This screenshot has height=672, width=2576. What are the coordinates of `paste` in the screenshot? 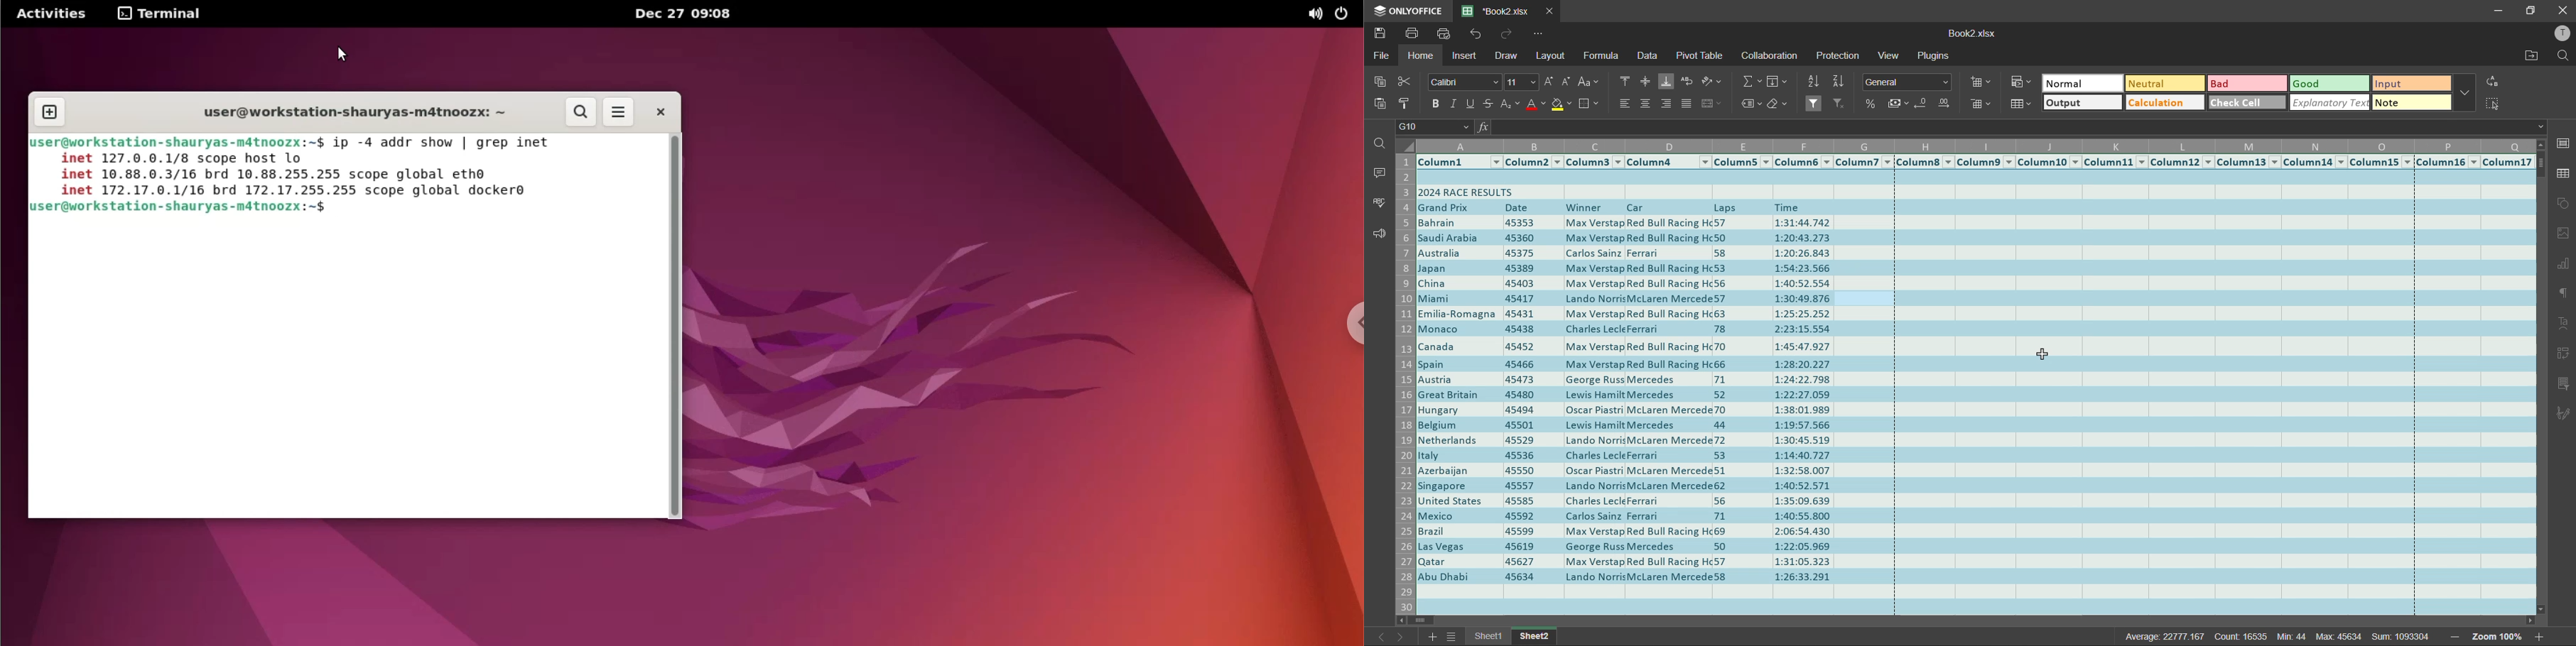 It's located at (1380, 105).